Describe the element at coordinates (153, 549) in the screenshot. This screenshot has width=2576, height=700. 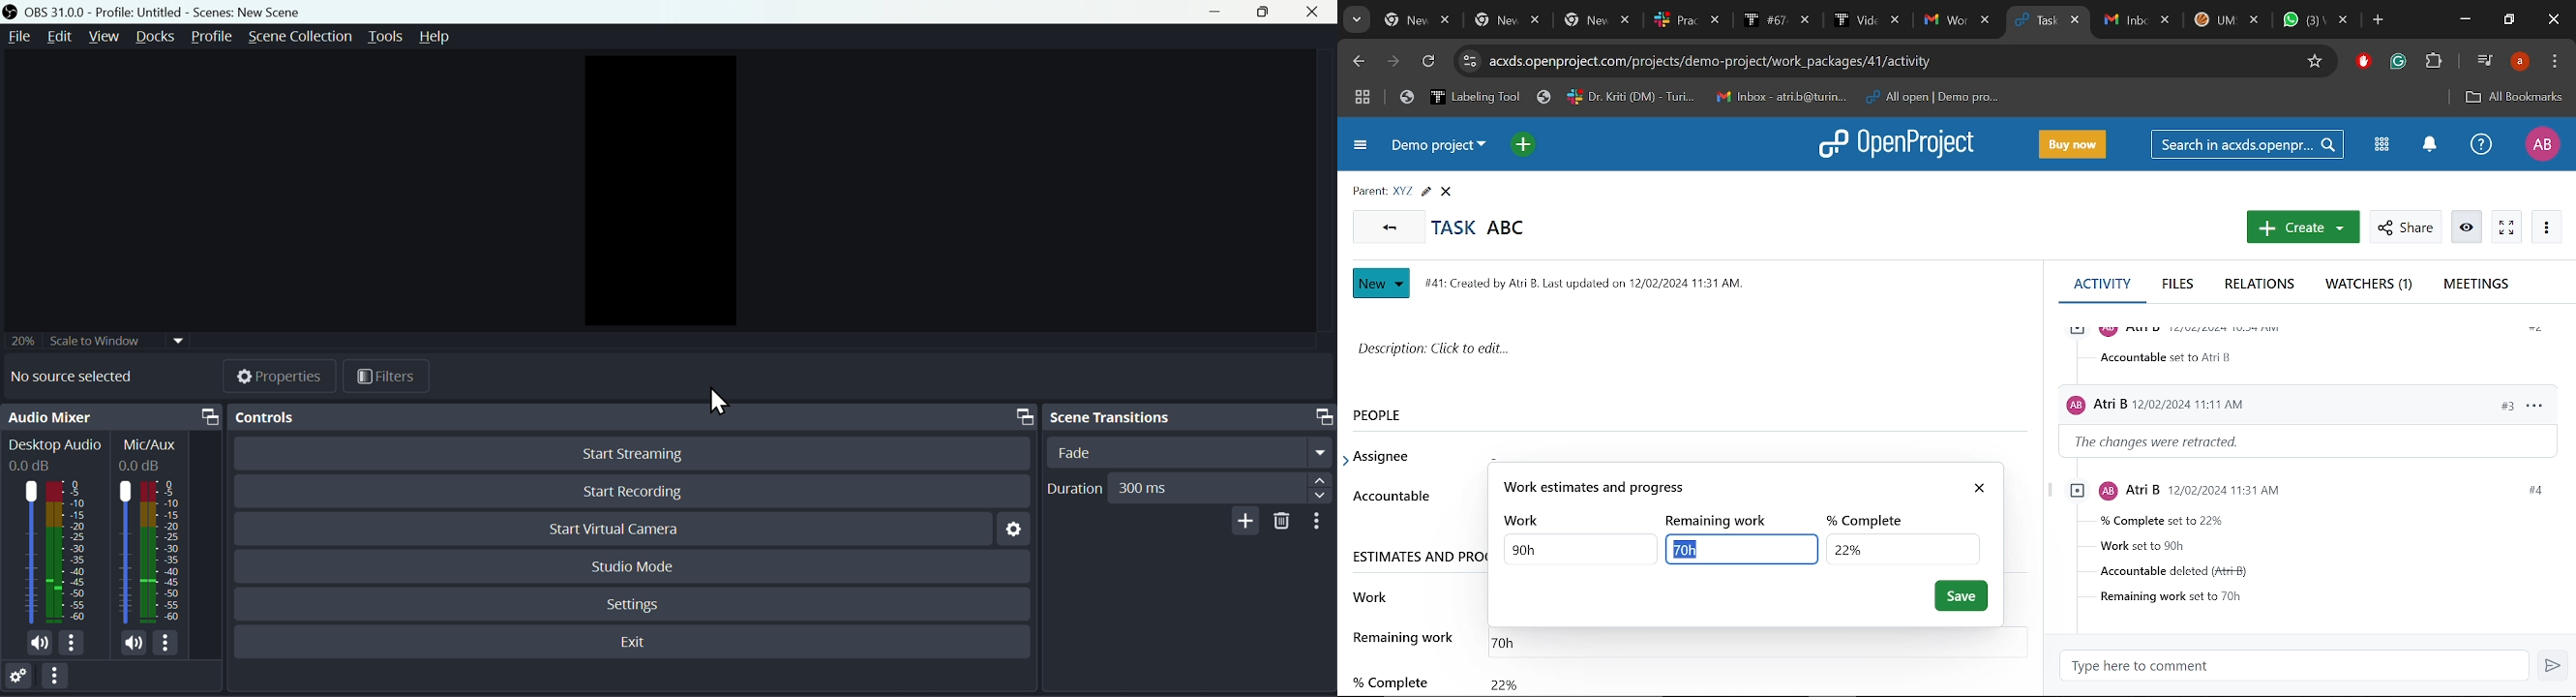
I see `Audiobar` at that location.